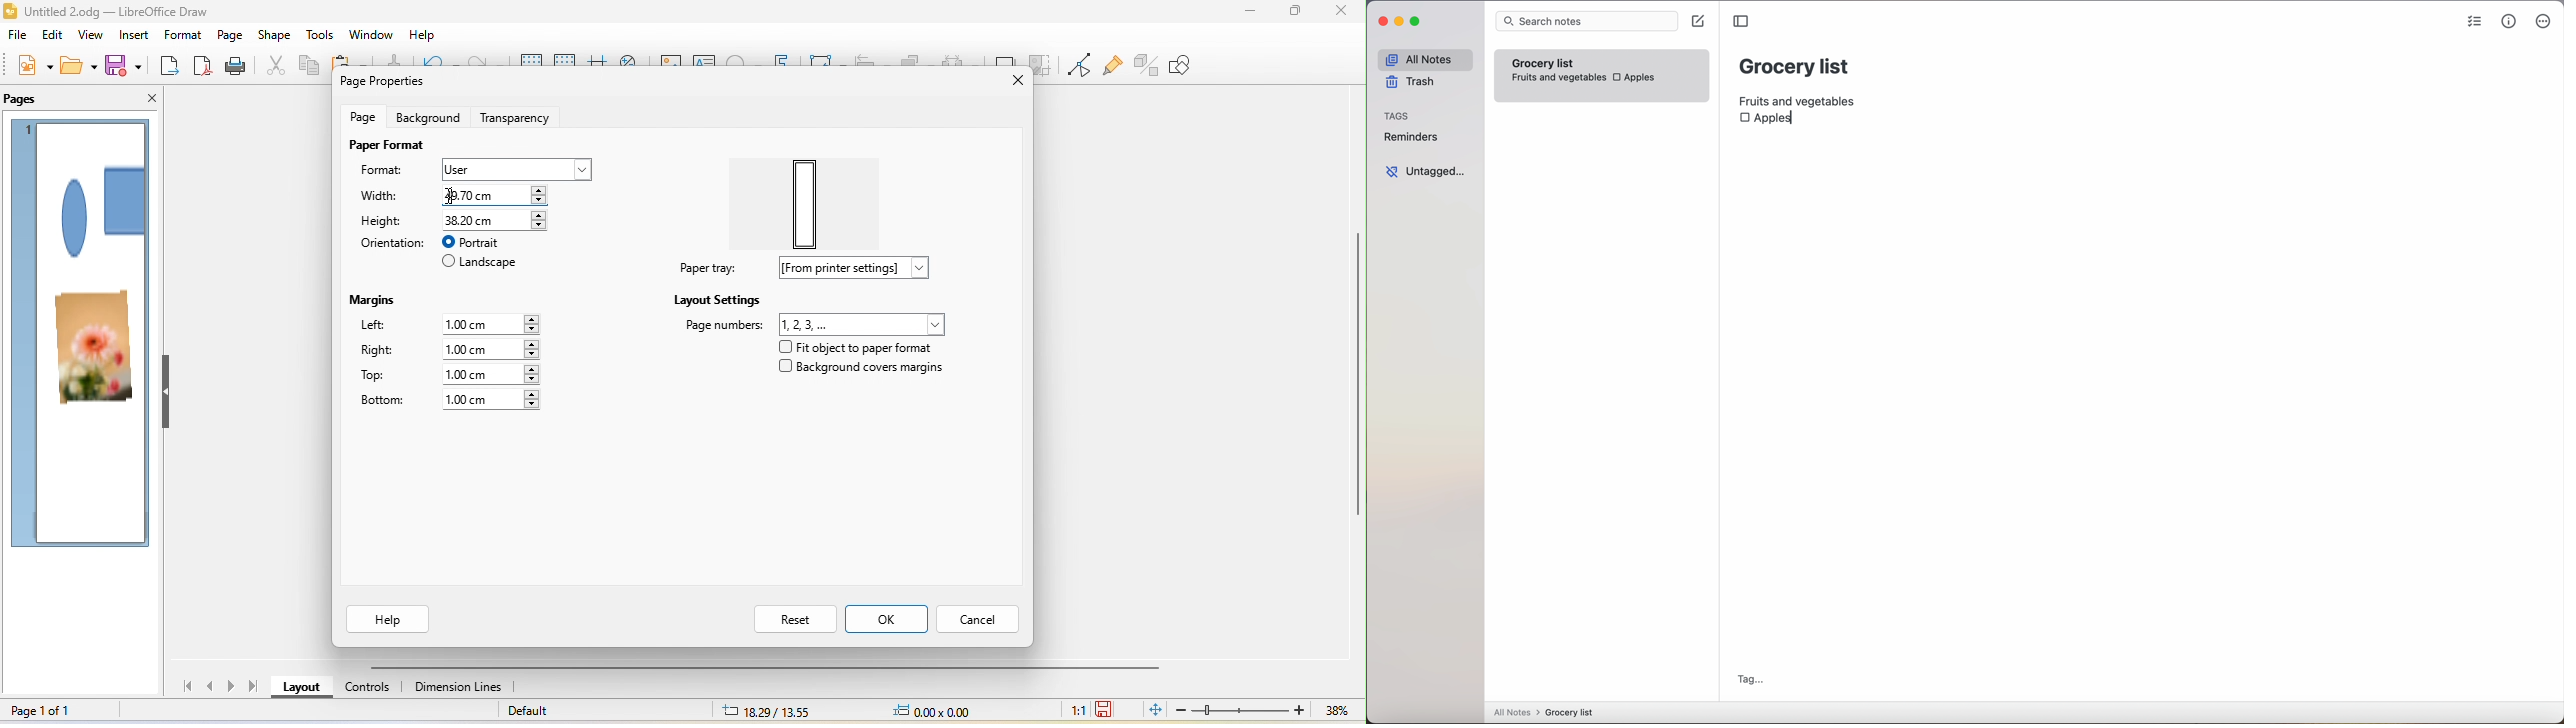 The height and width of the screenshot is (728, 2576). What do you see at coordinates (1557, 68) in the screenshot?
I see `grocery list note fruits and vegetables` at bounding box center [1557, 68].